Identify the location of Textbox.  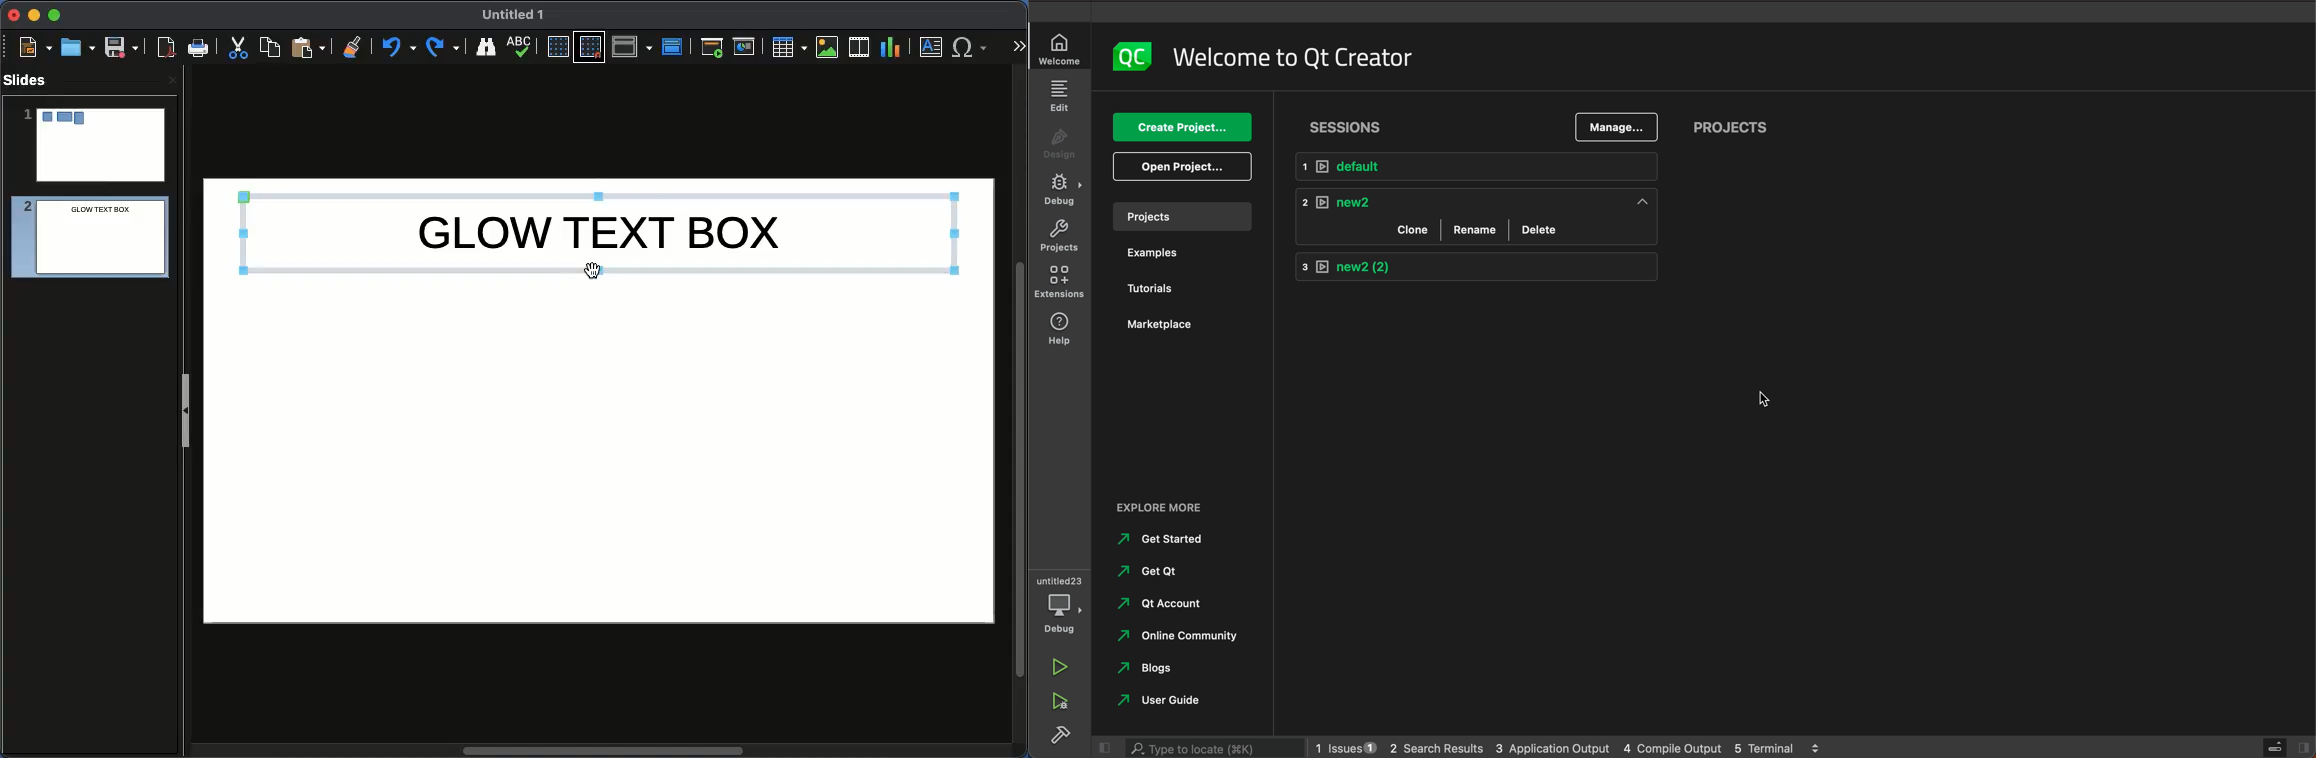
(932, 46).